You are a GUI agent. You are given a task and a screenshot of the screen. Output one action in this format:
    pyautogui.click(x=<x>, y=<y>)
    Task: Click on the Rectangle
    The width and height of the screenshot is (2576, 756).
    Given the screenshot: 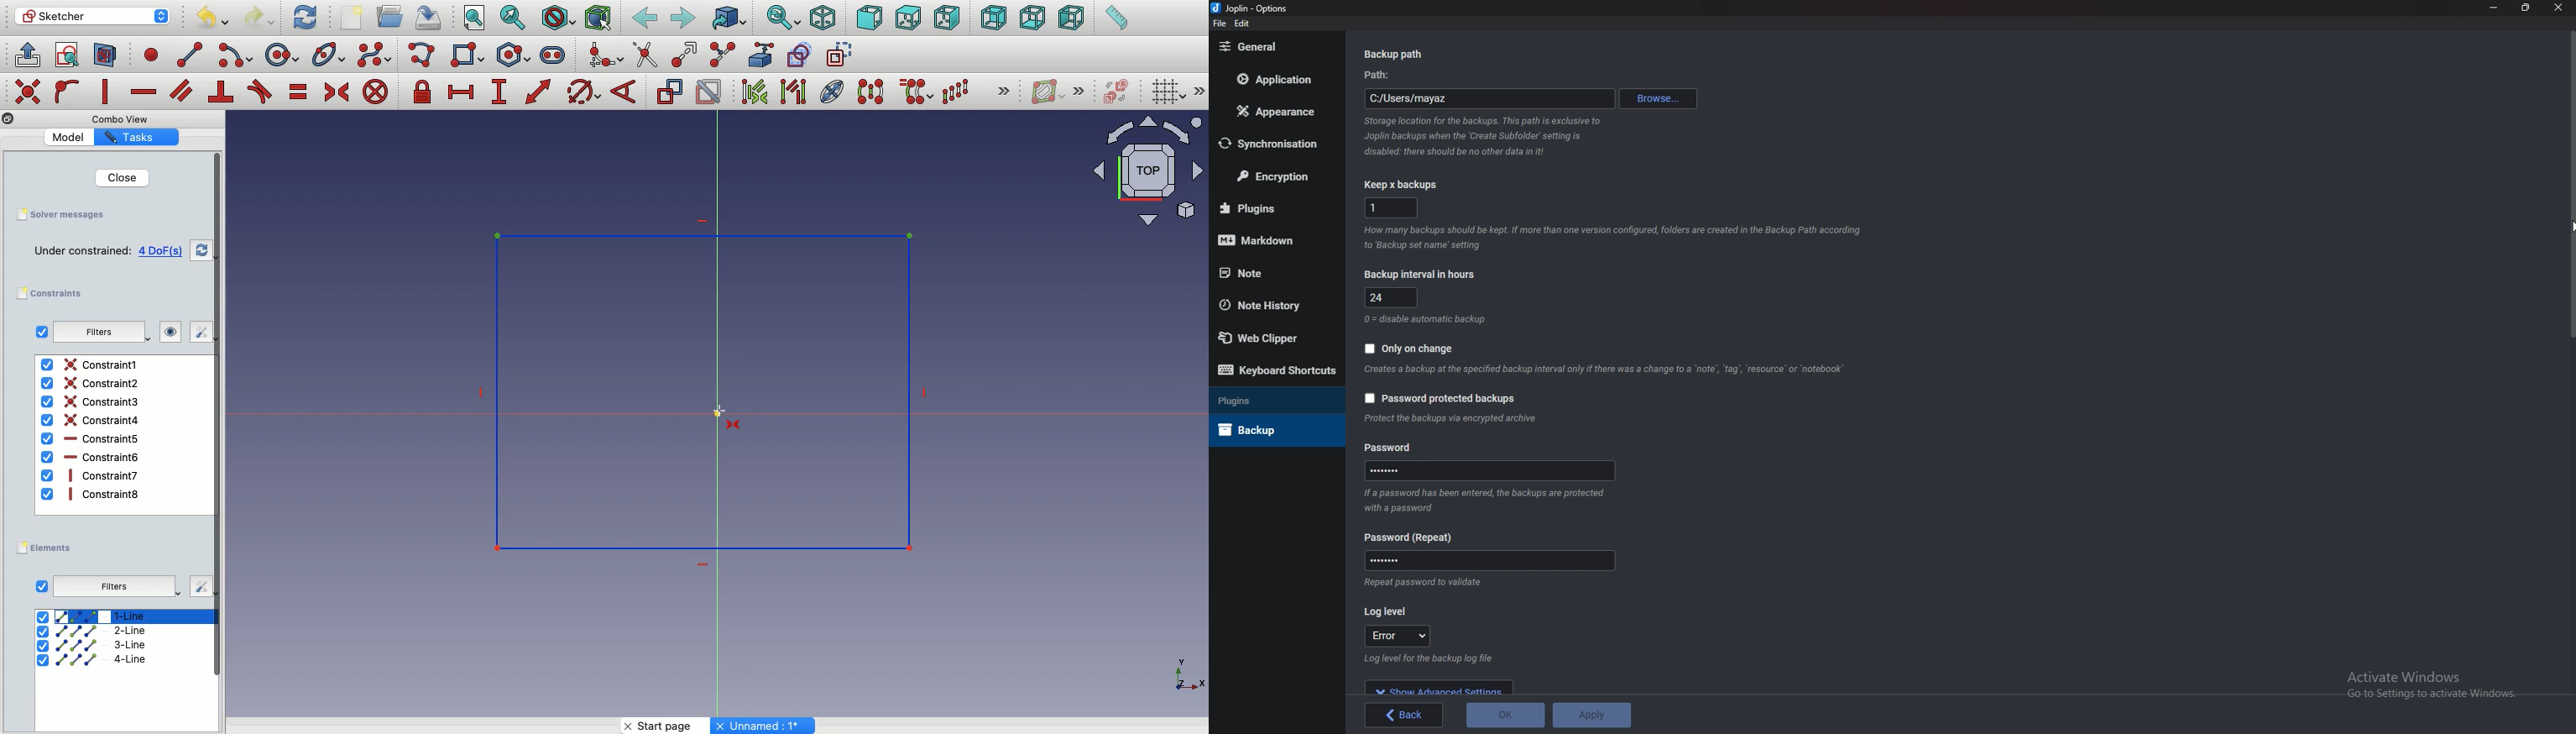 What is the action you would take?
    pyautogui.click(x=471, y=57)
    